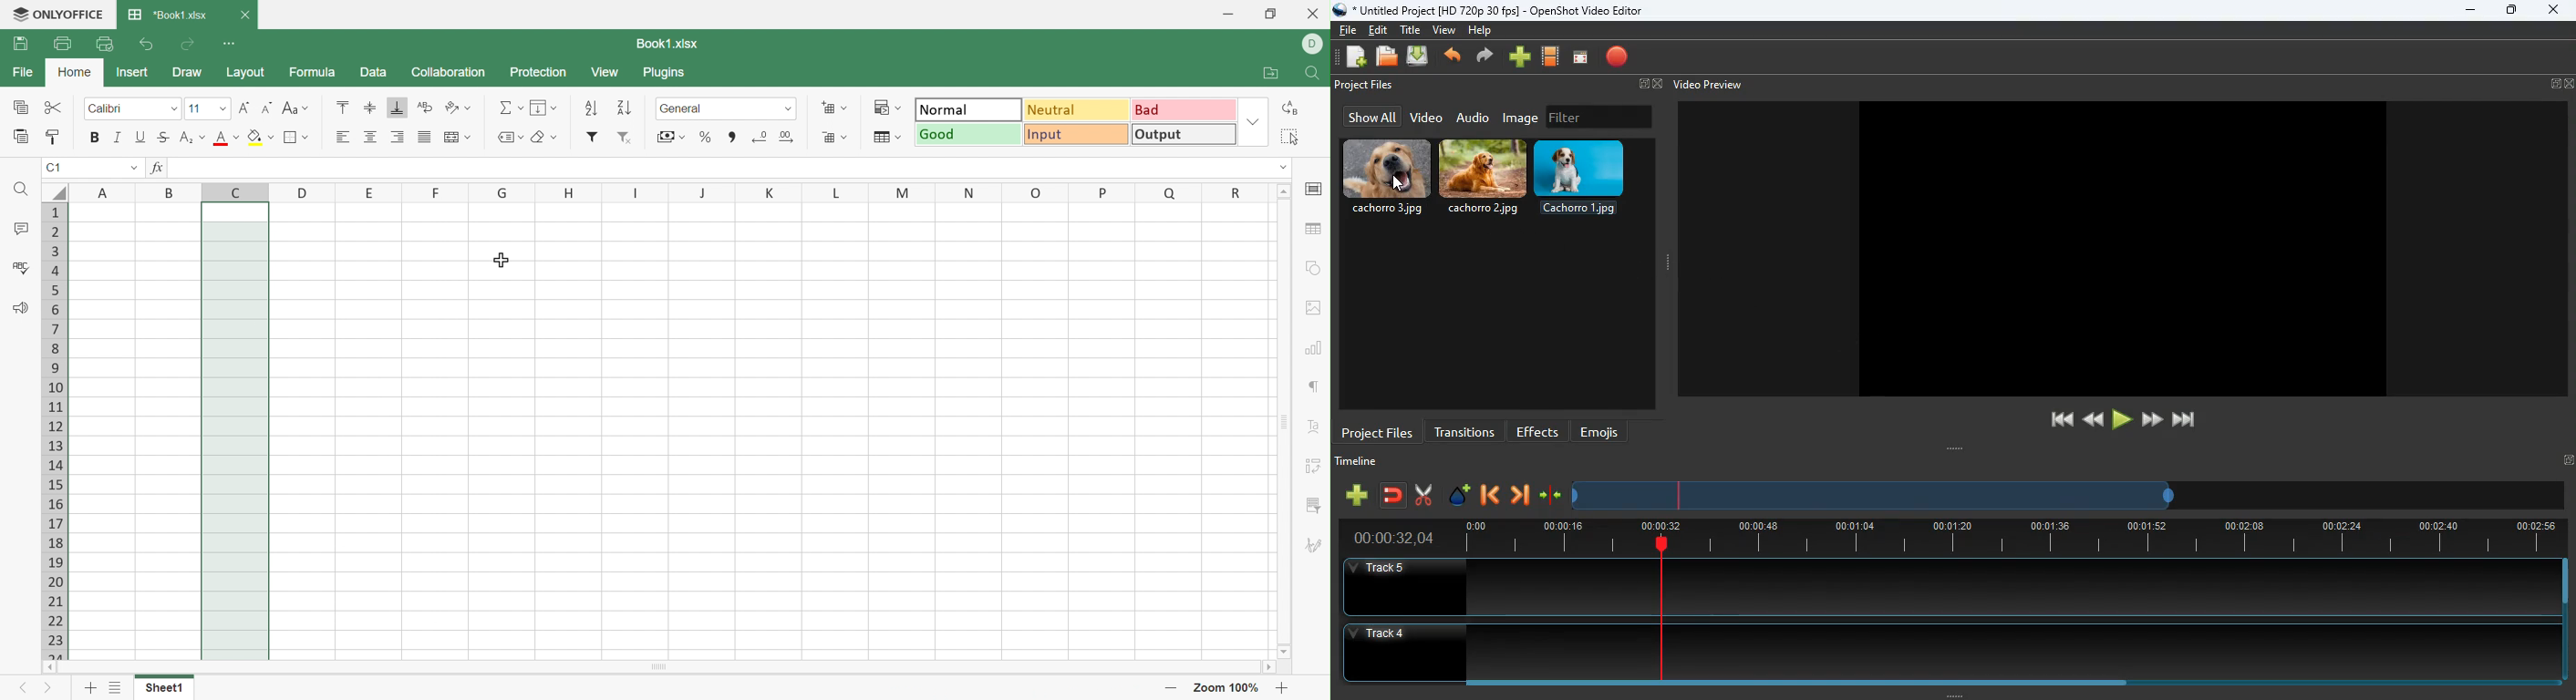 The width and height of the screenshot is (2576, 700). What do you see at coordinates (2001, 683) in the screenshot?
I see `Horizontal slide bar` at bounding box center [2001, 683].